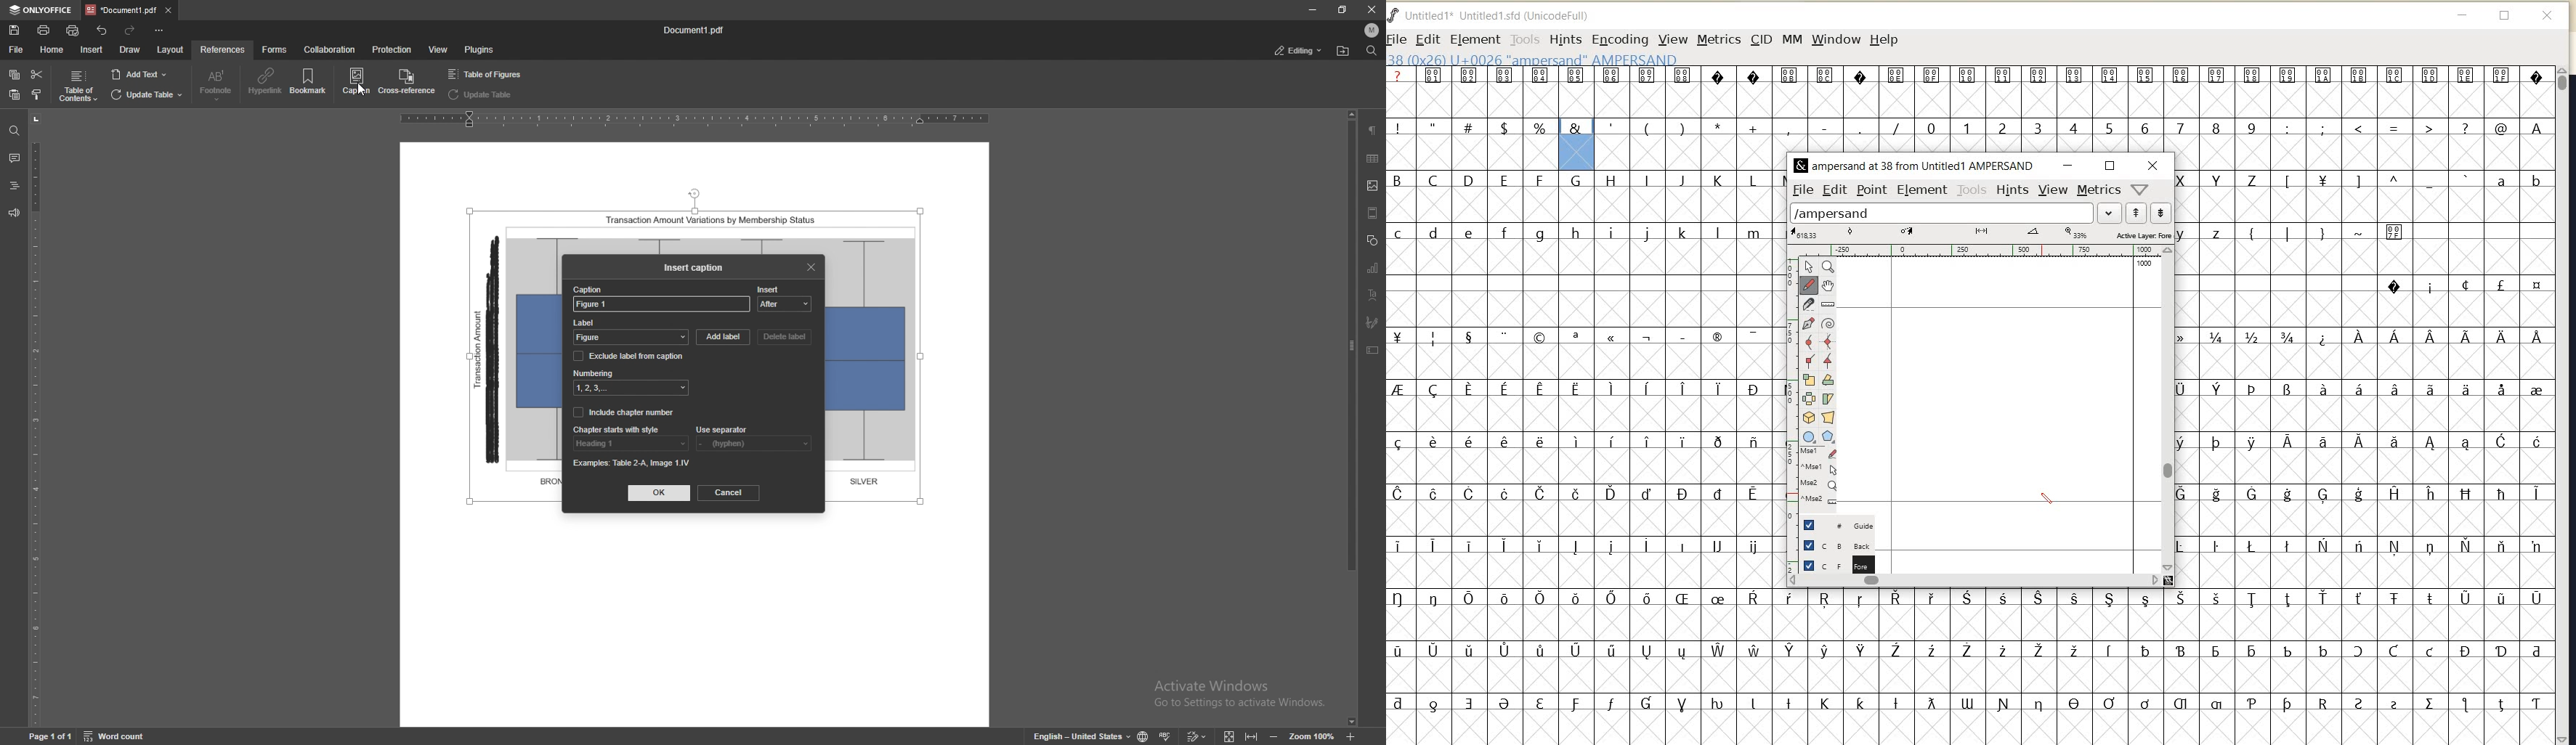 Image resolution: width=2576 pixels, height=756 pixels. I want to click on TOOLS, so click(1523, 40).